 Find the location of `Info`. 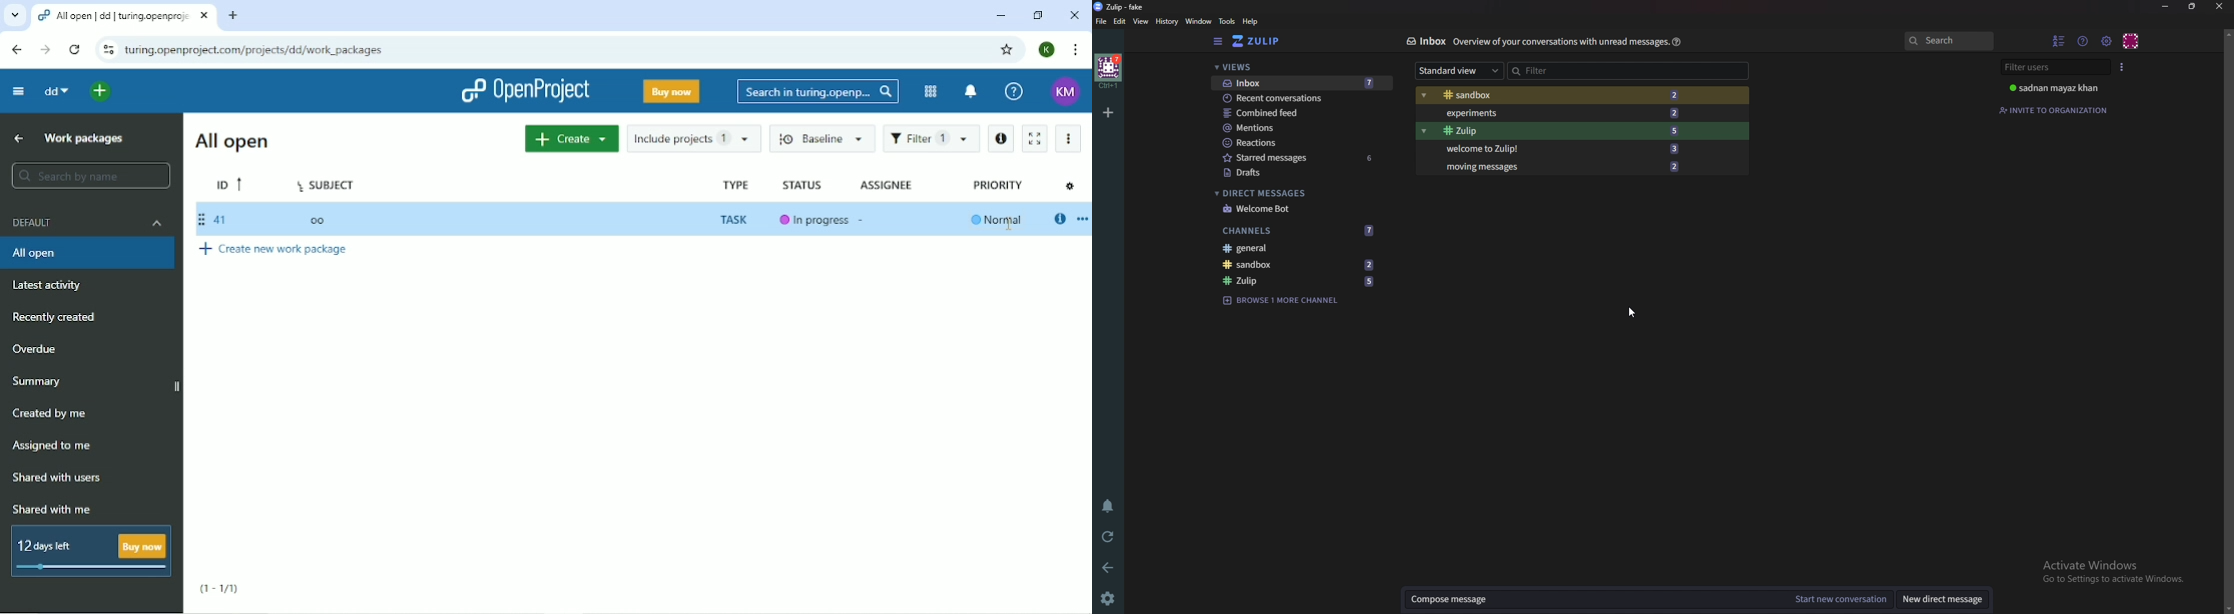

Info is located at coordinates (1558, 42).